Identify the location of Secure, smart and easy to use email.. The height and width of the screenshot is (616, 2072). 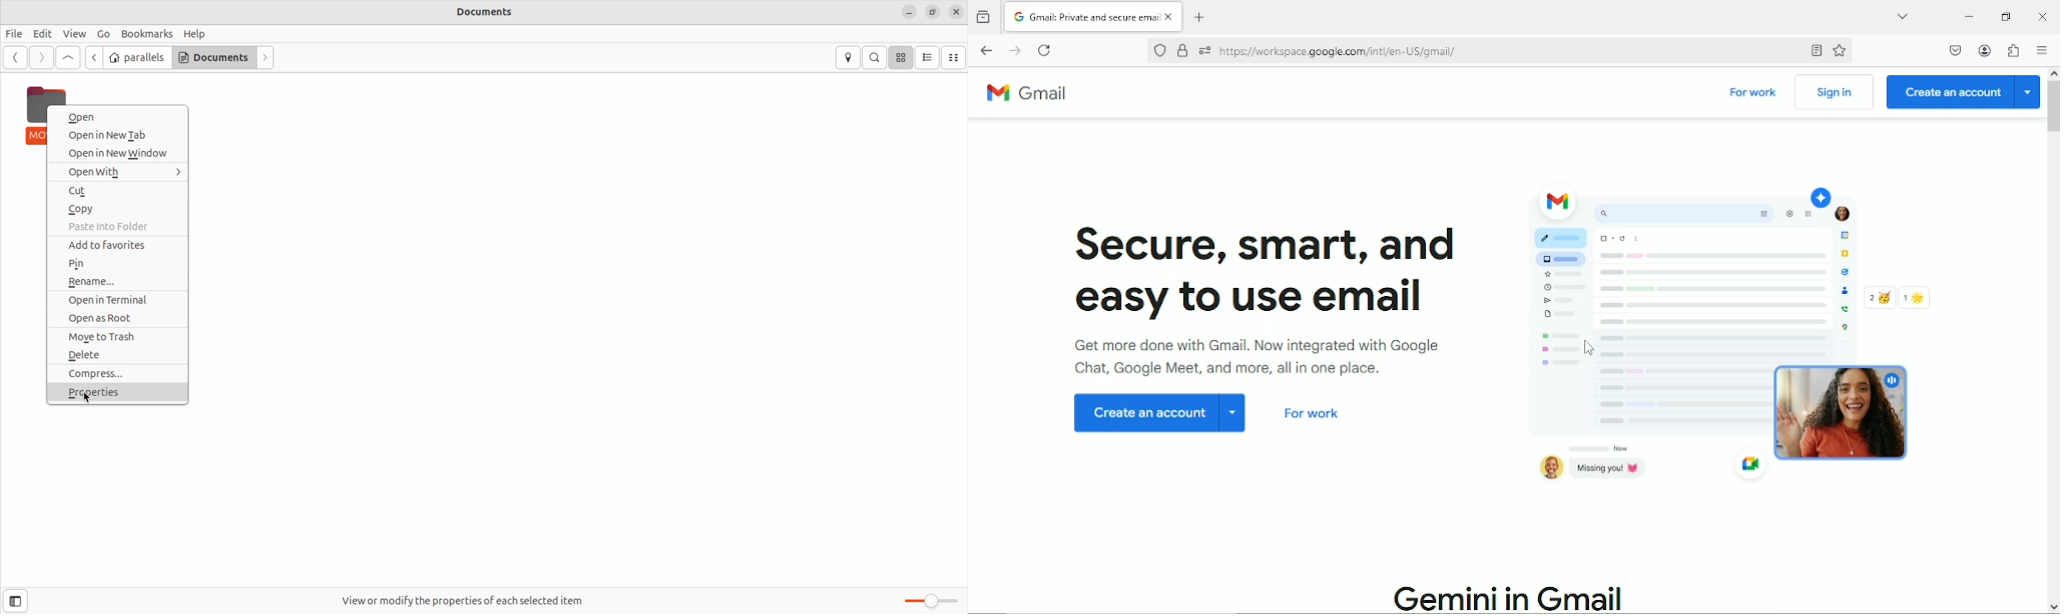
(1271, 275).